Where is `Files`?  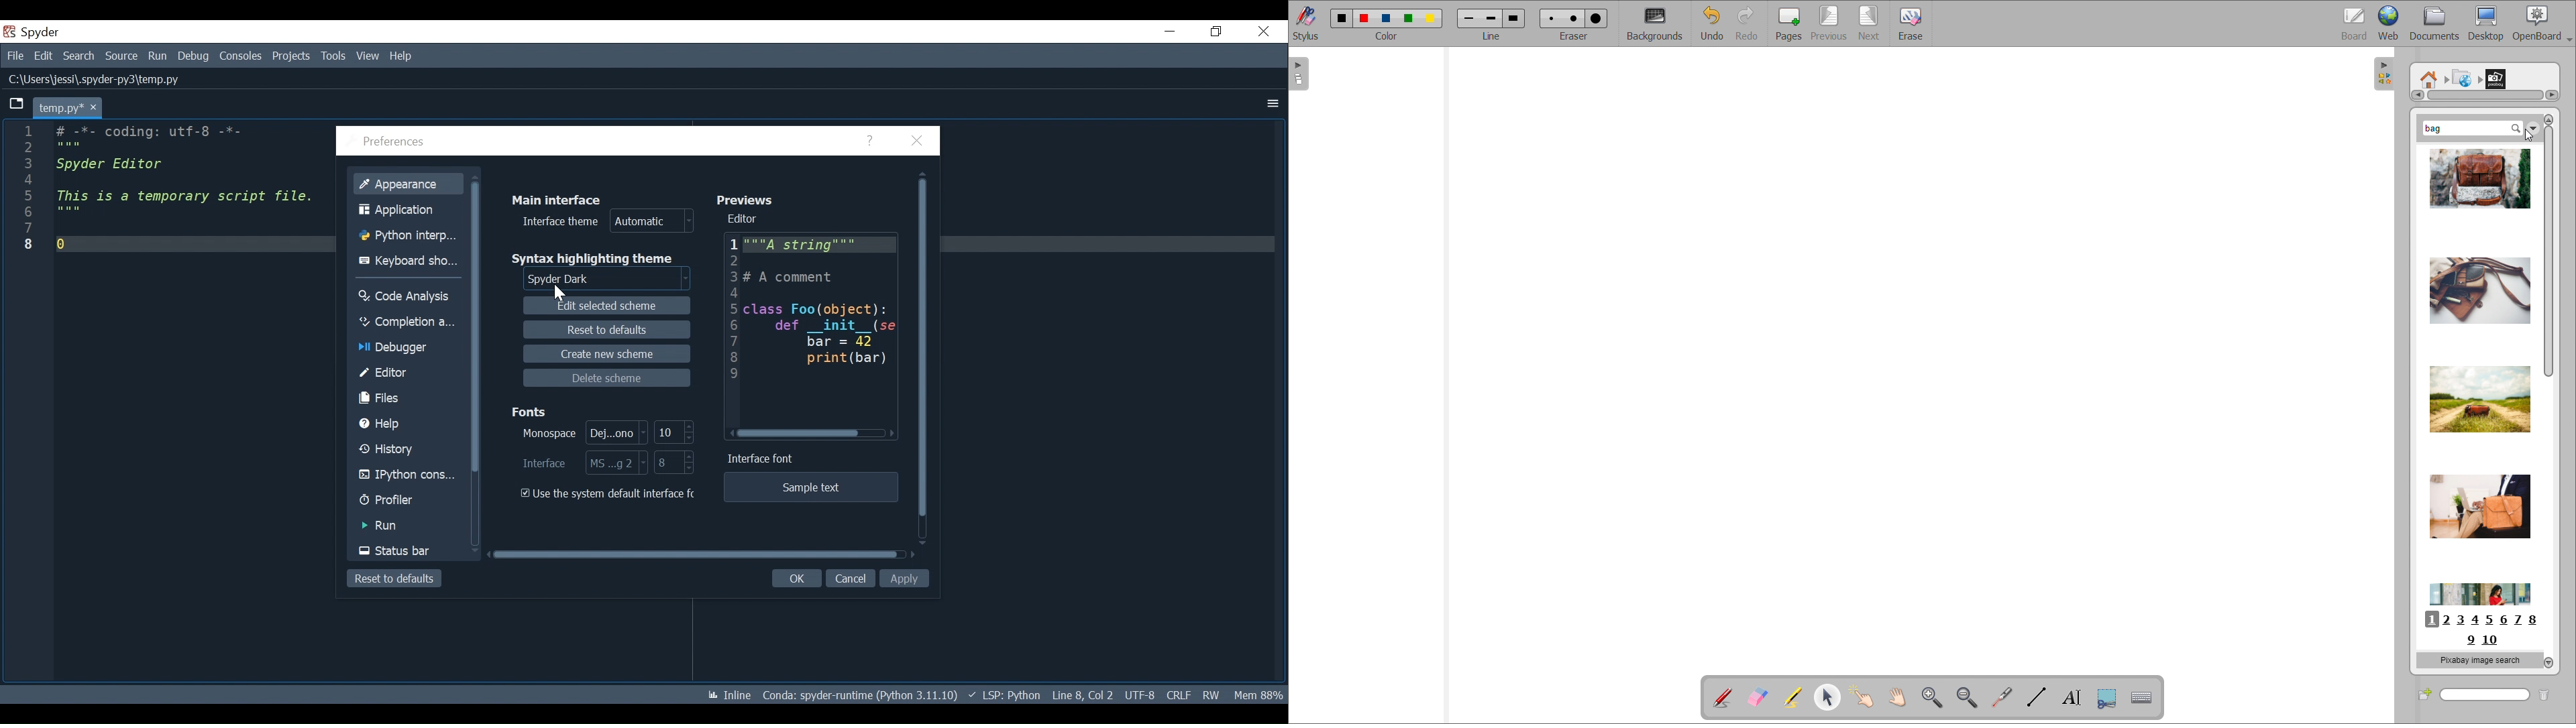
Files is located at coordinates (410, 398).